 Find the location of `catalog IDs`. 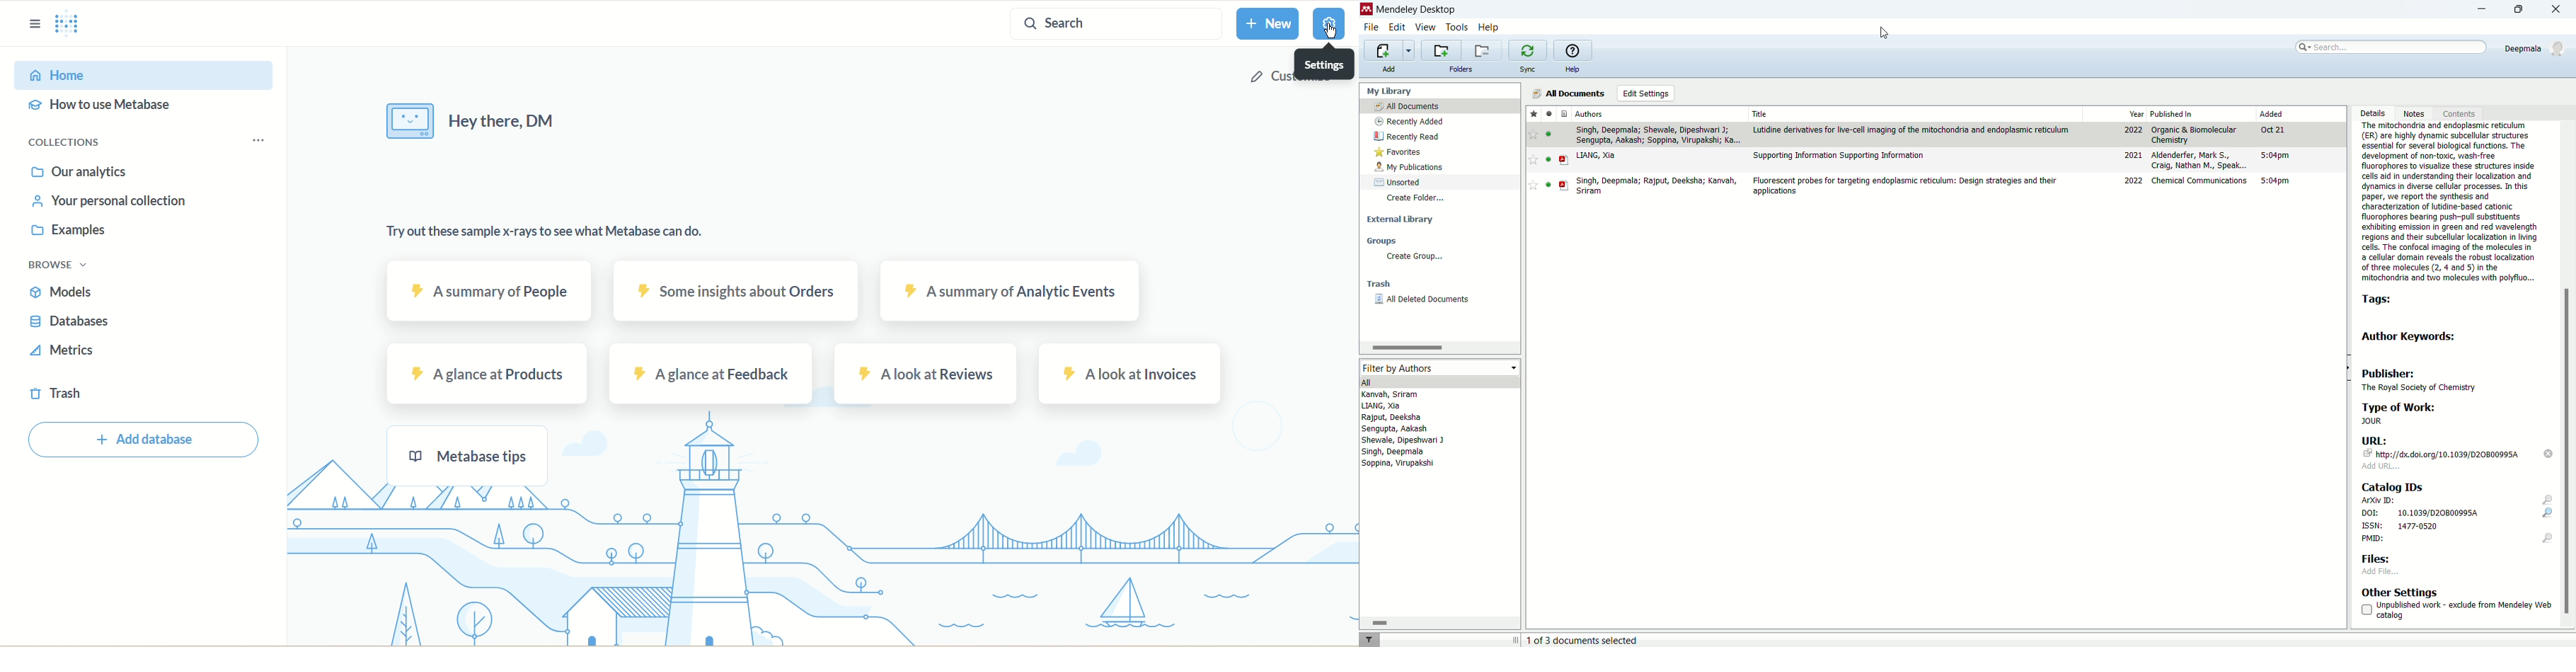

catalog IDs is located at coordinates (2391, 486).